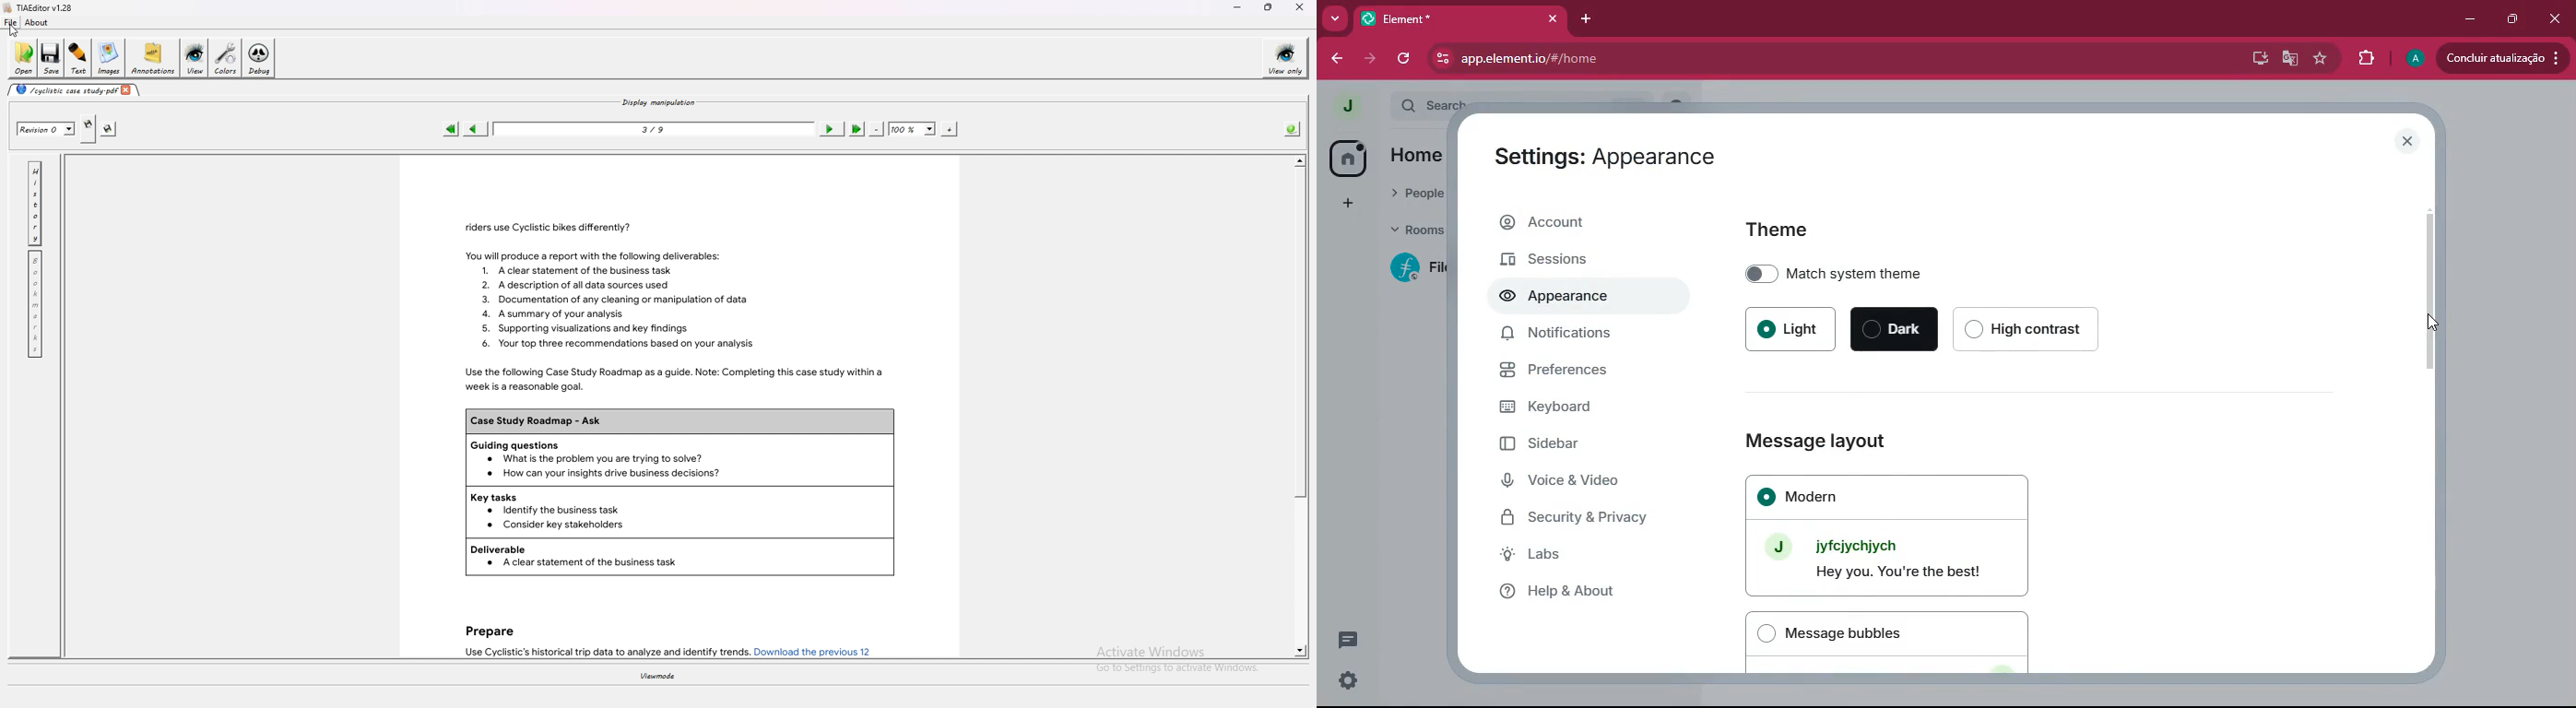  What do you see at coordinates (1583, 481) in the screenshot?
I see `voice` at bounding box center [1583, 481].